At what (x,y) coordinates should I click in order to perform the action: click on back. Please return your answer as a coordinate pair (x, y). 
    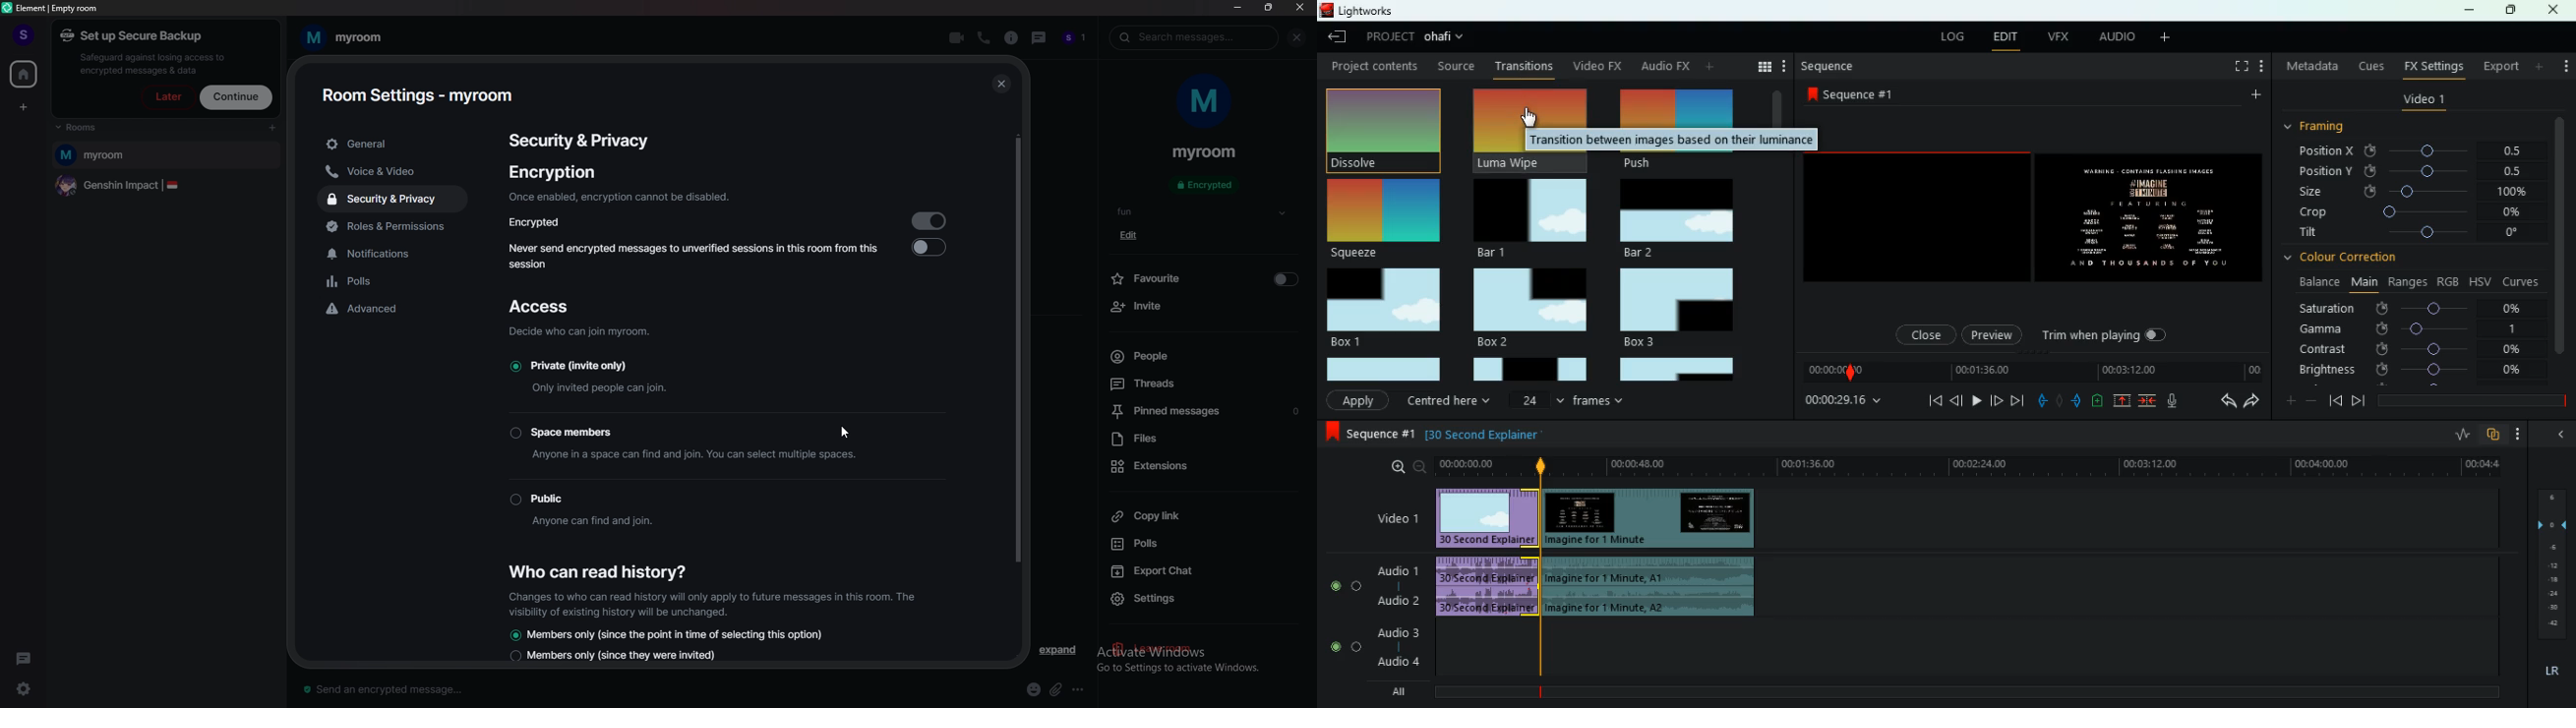
    Looking at the image, I should click on (2224, 402).